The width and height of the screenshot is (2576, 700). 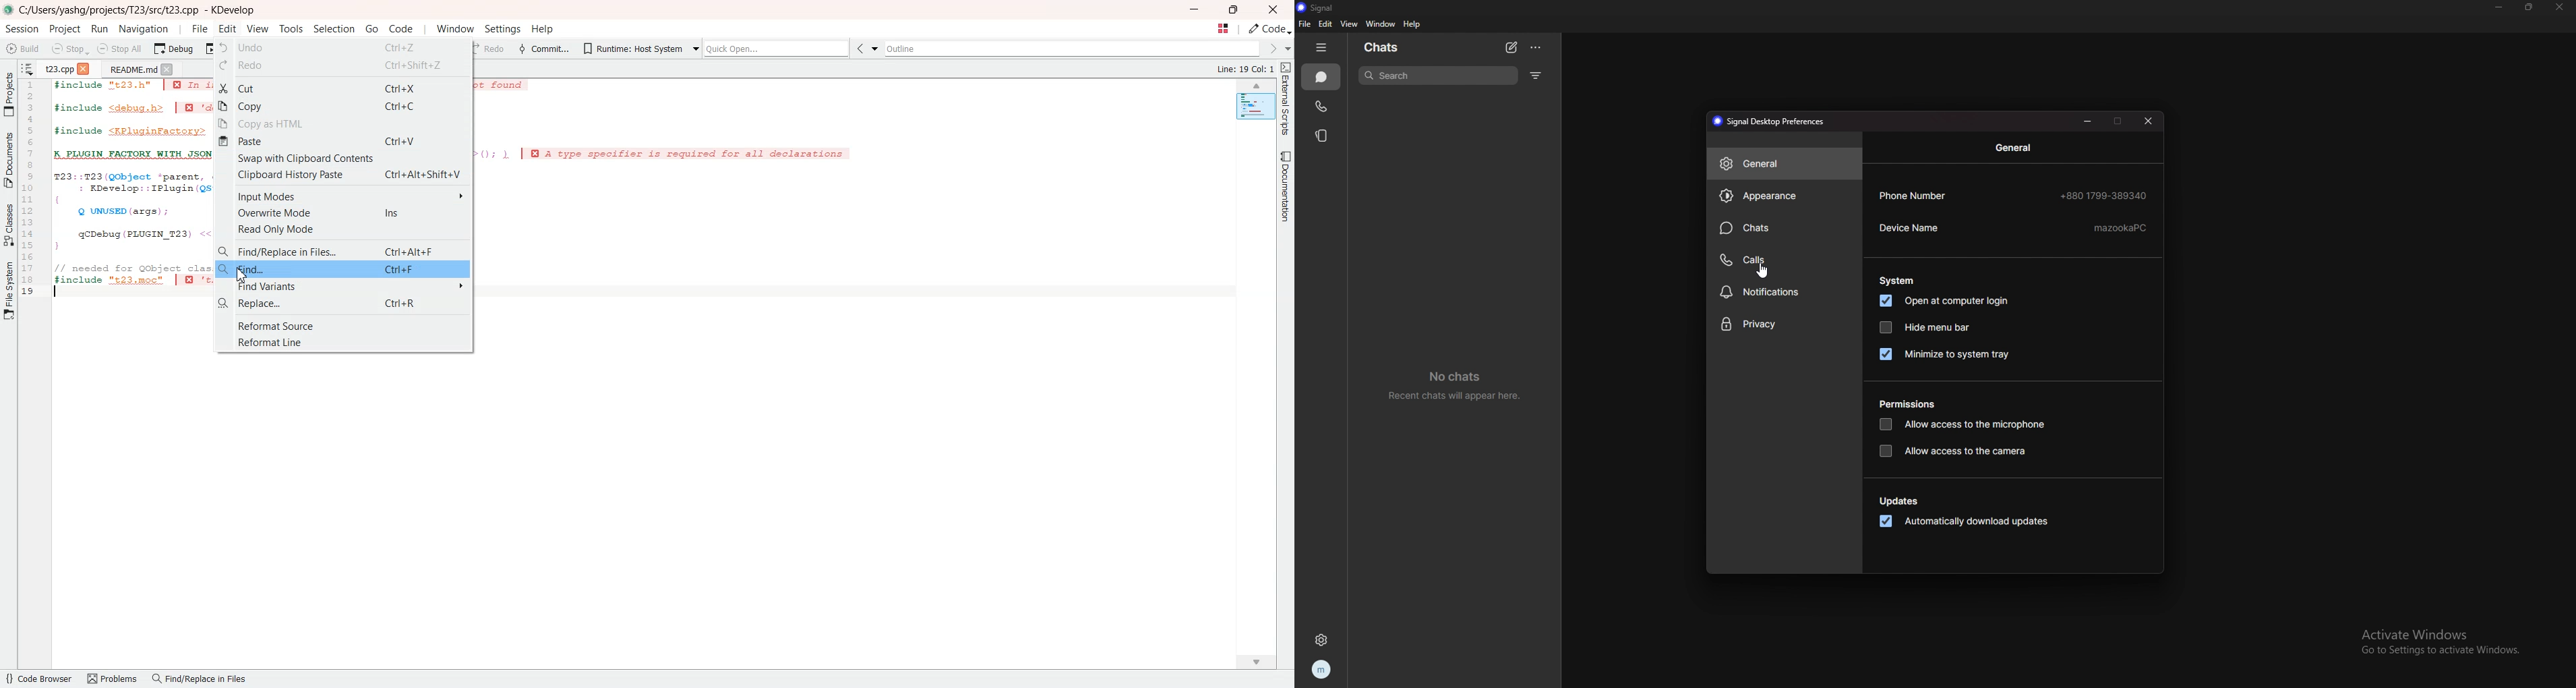 I want to click on cursor, so click(x=1762, y=274).